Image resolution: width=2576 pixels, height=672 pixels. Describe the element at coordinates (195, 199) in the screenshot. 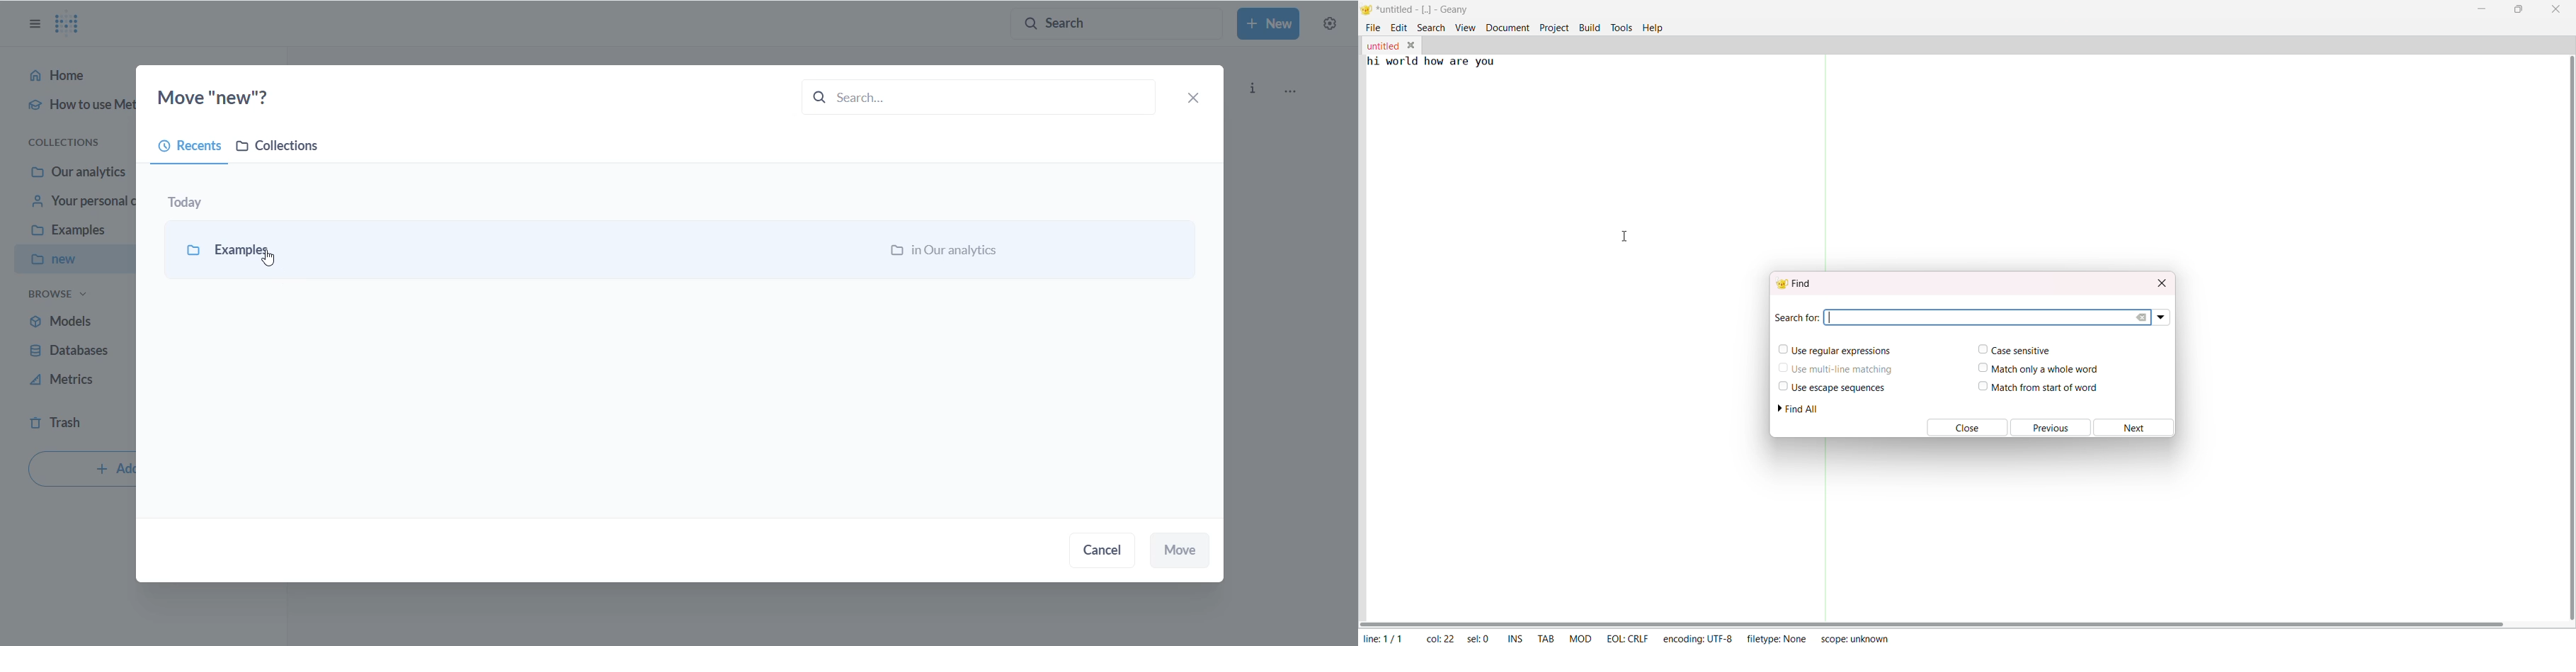

I see `TODAY` at that location.